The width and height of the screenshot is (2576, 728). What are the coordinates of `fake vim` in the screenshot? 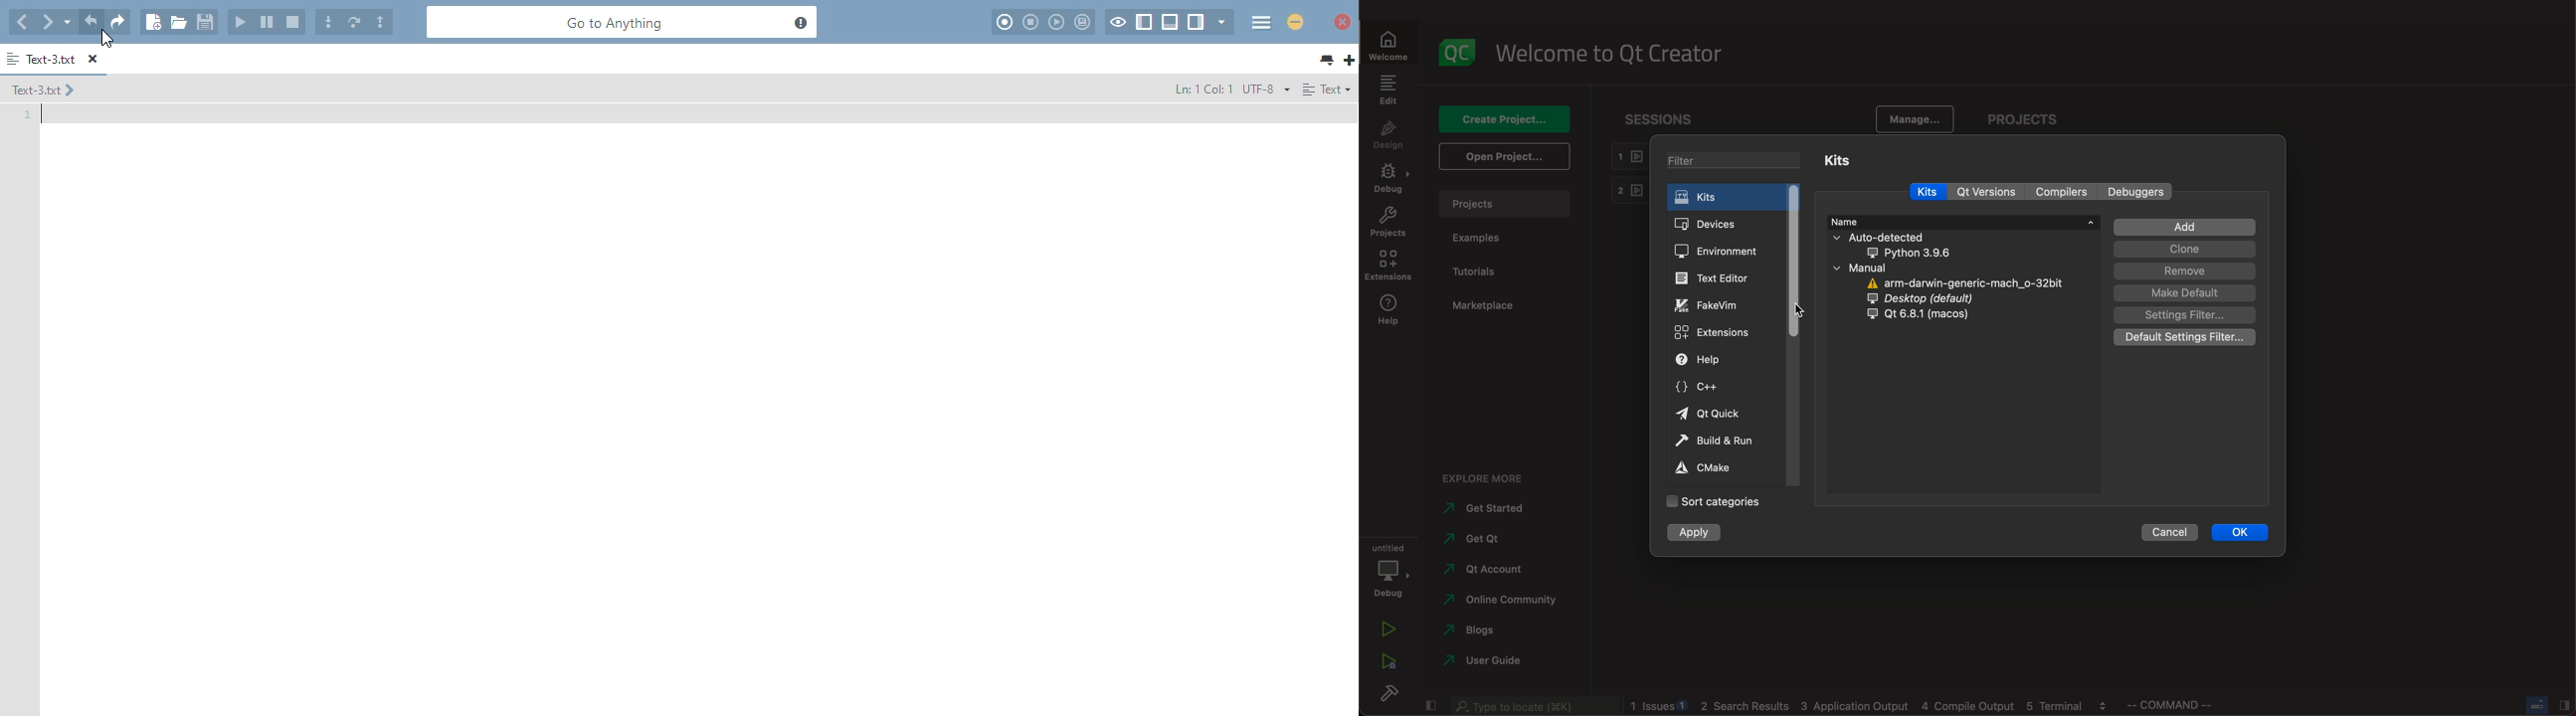 It's located at (1717, 305).